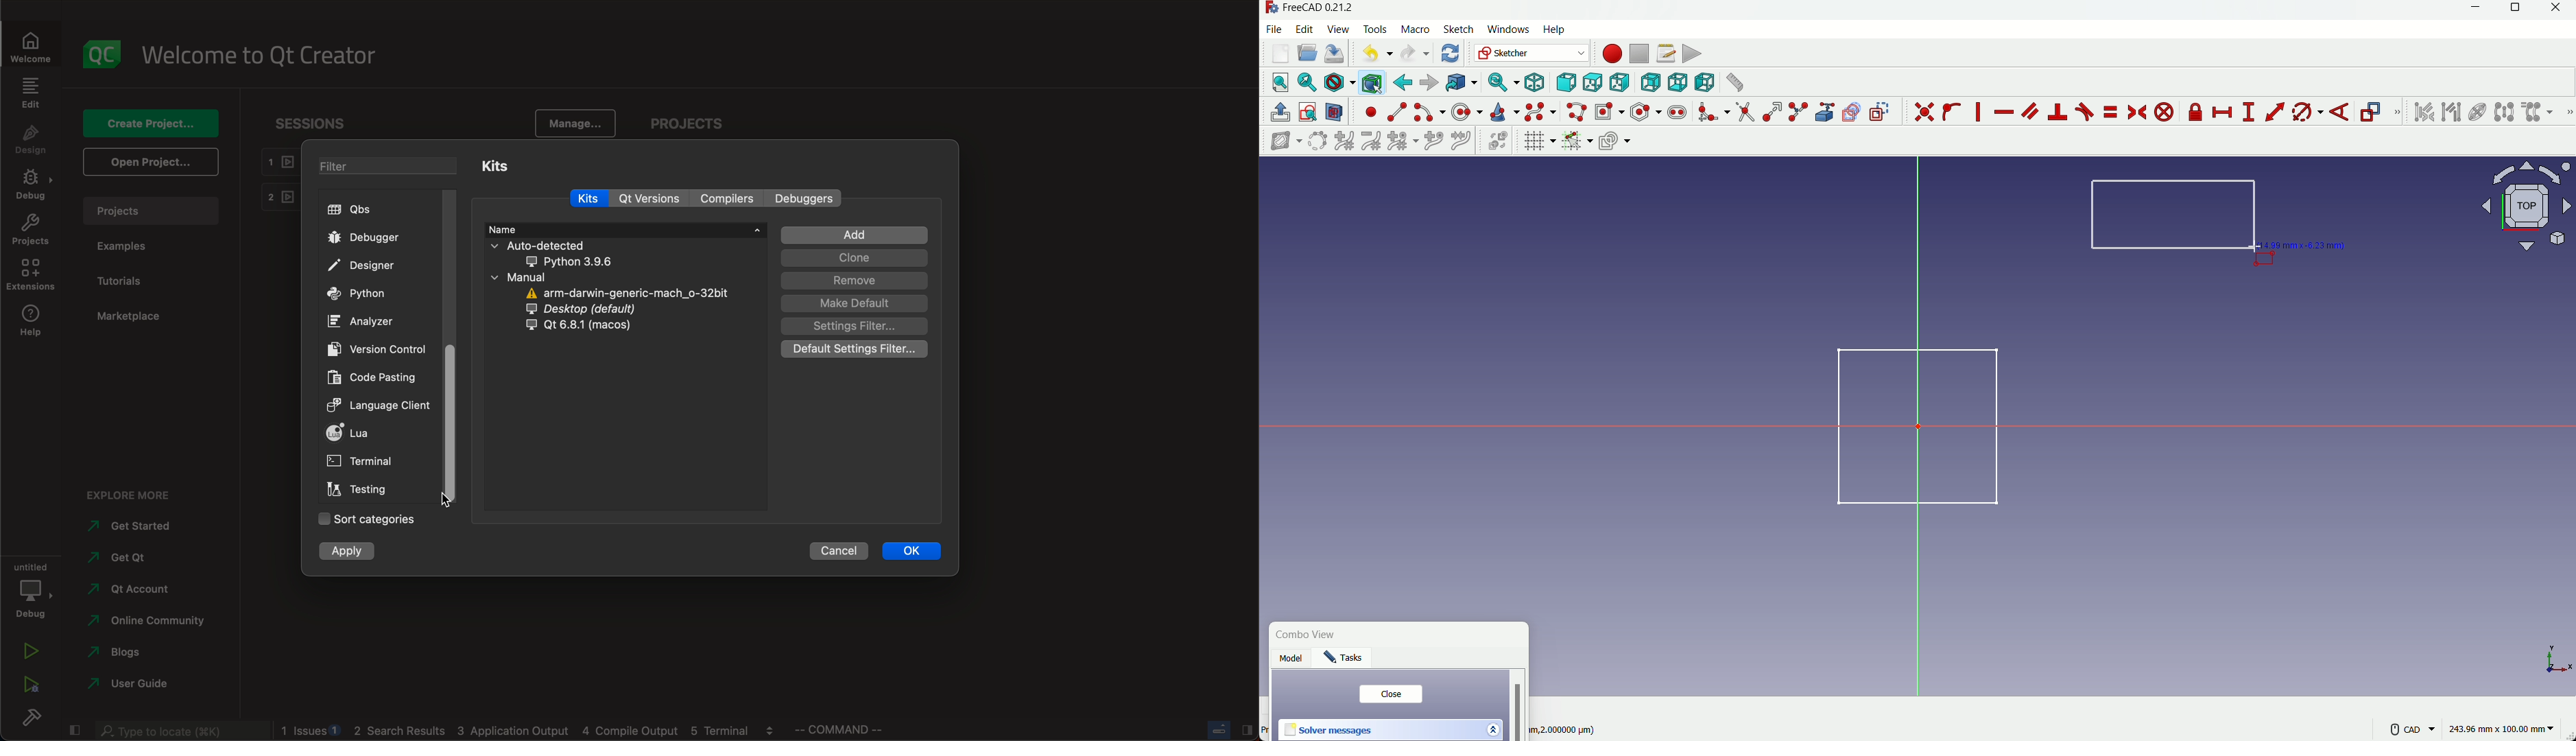  What do you see at coordinates (2476, 113) in the screenshot?
I see `show/hide internal geometry` at bounding box center [2476, 113].